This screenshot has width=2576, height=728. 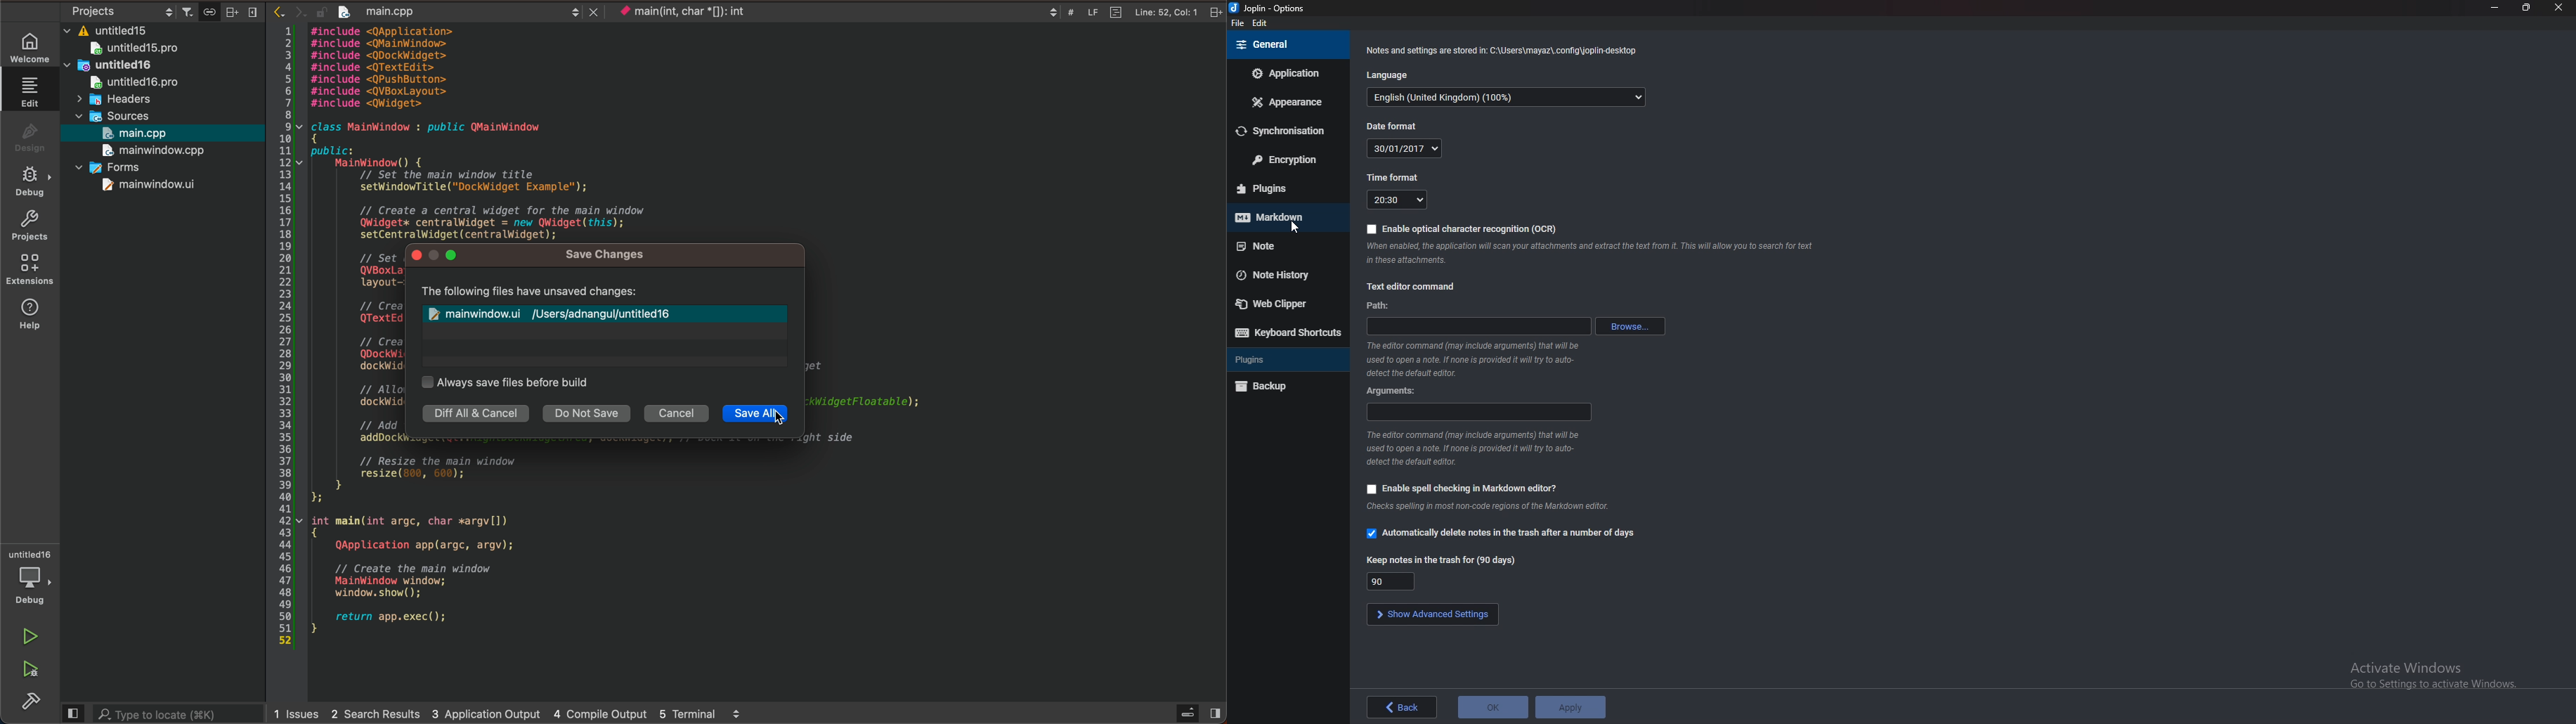 I want to click on headers, so click(x=121, y=99).